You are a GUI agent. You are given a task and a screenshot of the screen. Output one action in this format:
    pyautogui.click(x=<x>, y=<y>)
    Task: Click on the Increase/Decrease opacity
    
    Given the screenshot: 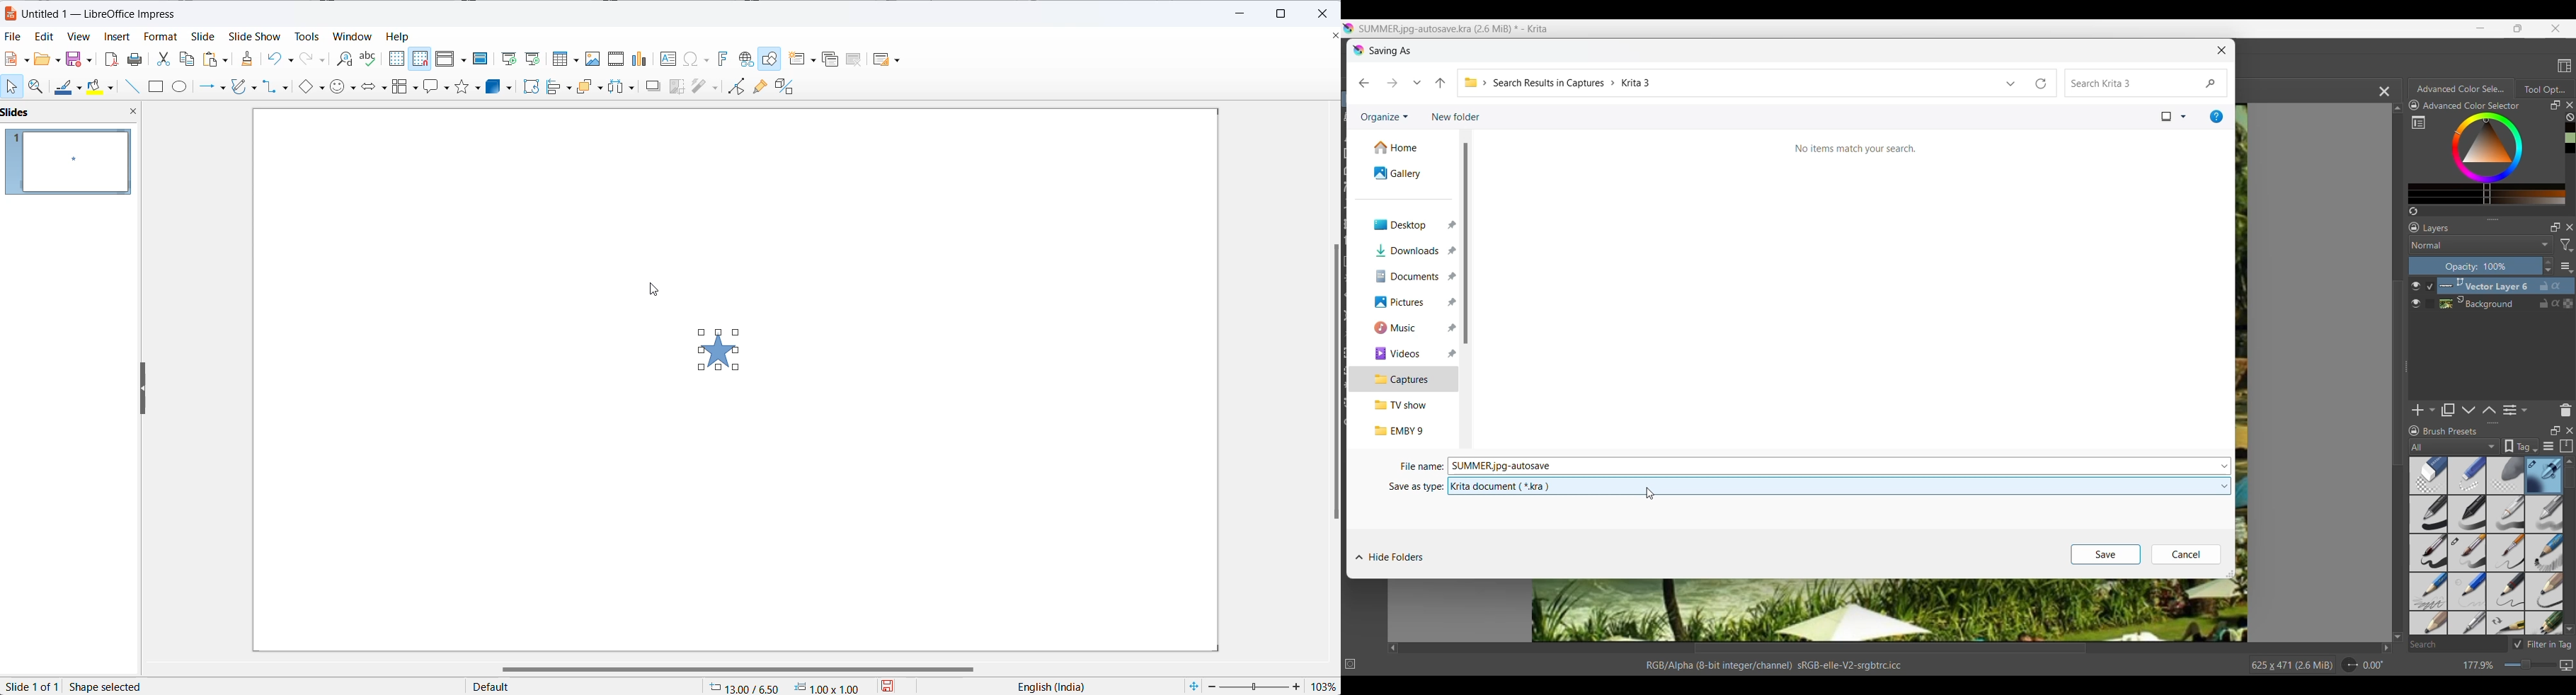 What is the action you would take?
    pyautogui.click(x=2549, y=266)
    